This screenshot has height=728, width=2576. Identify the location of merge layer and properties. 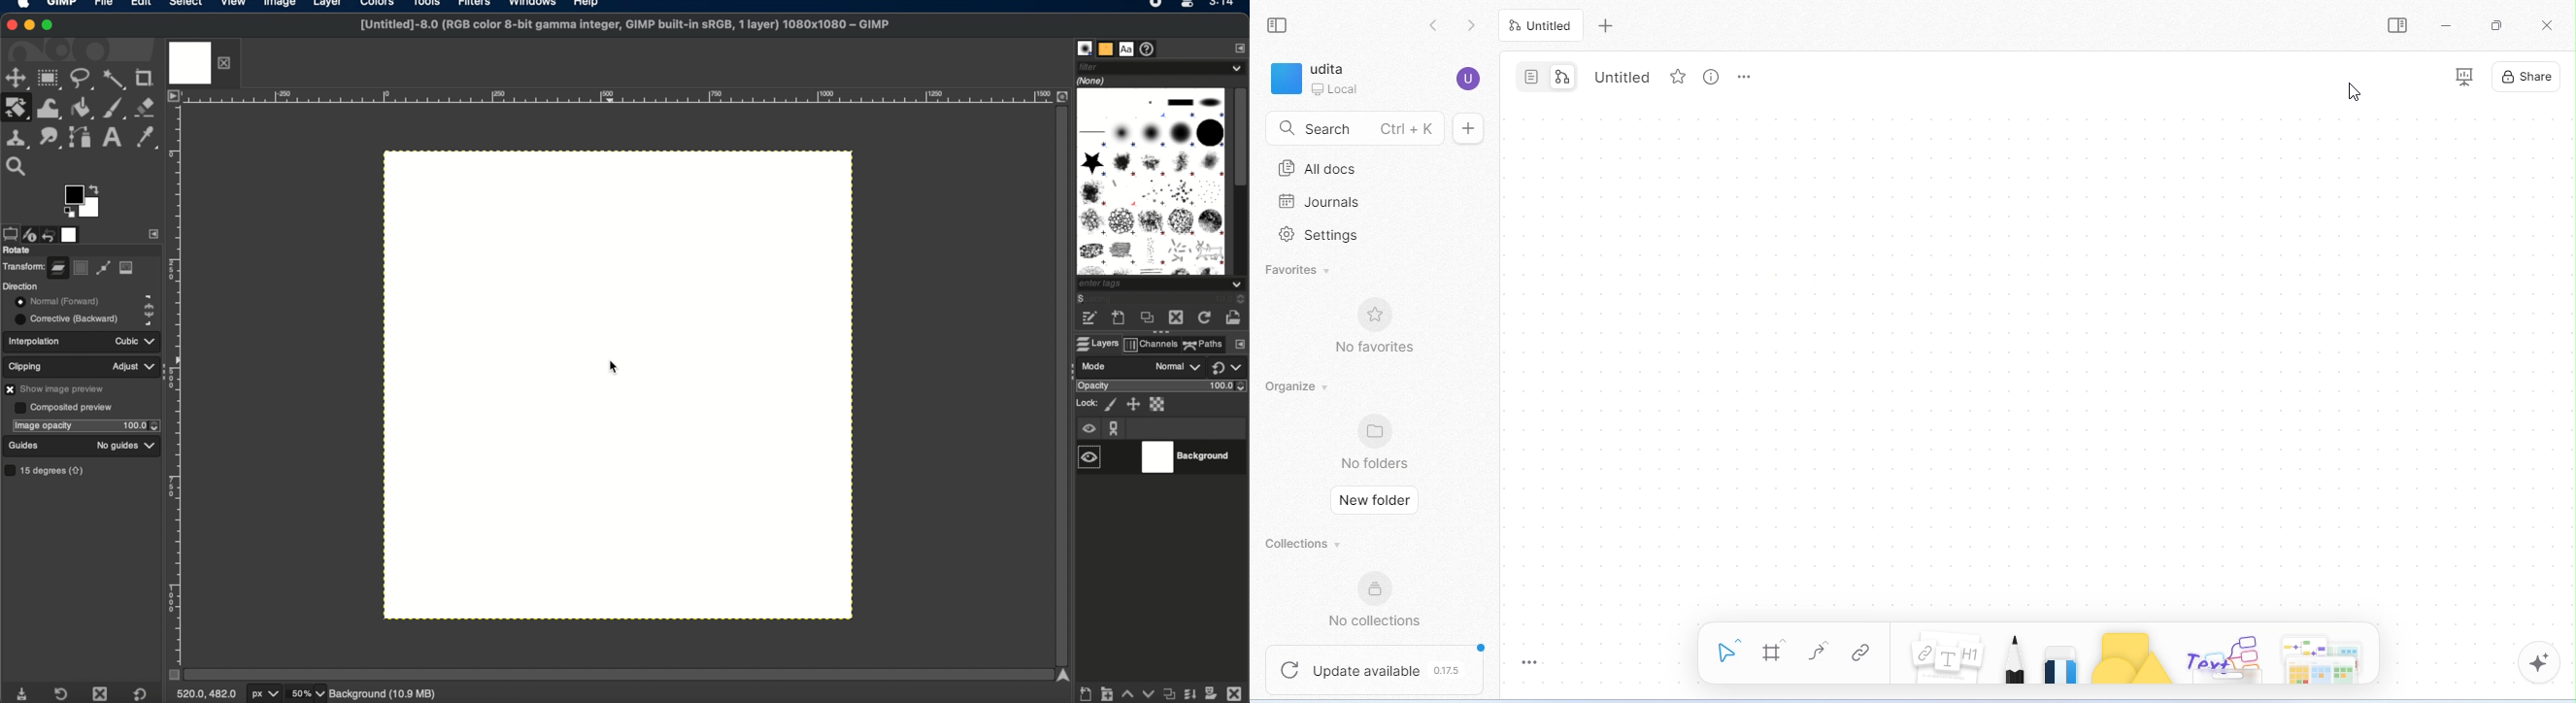
(1188, 691).